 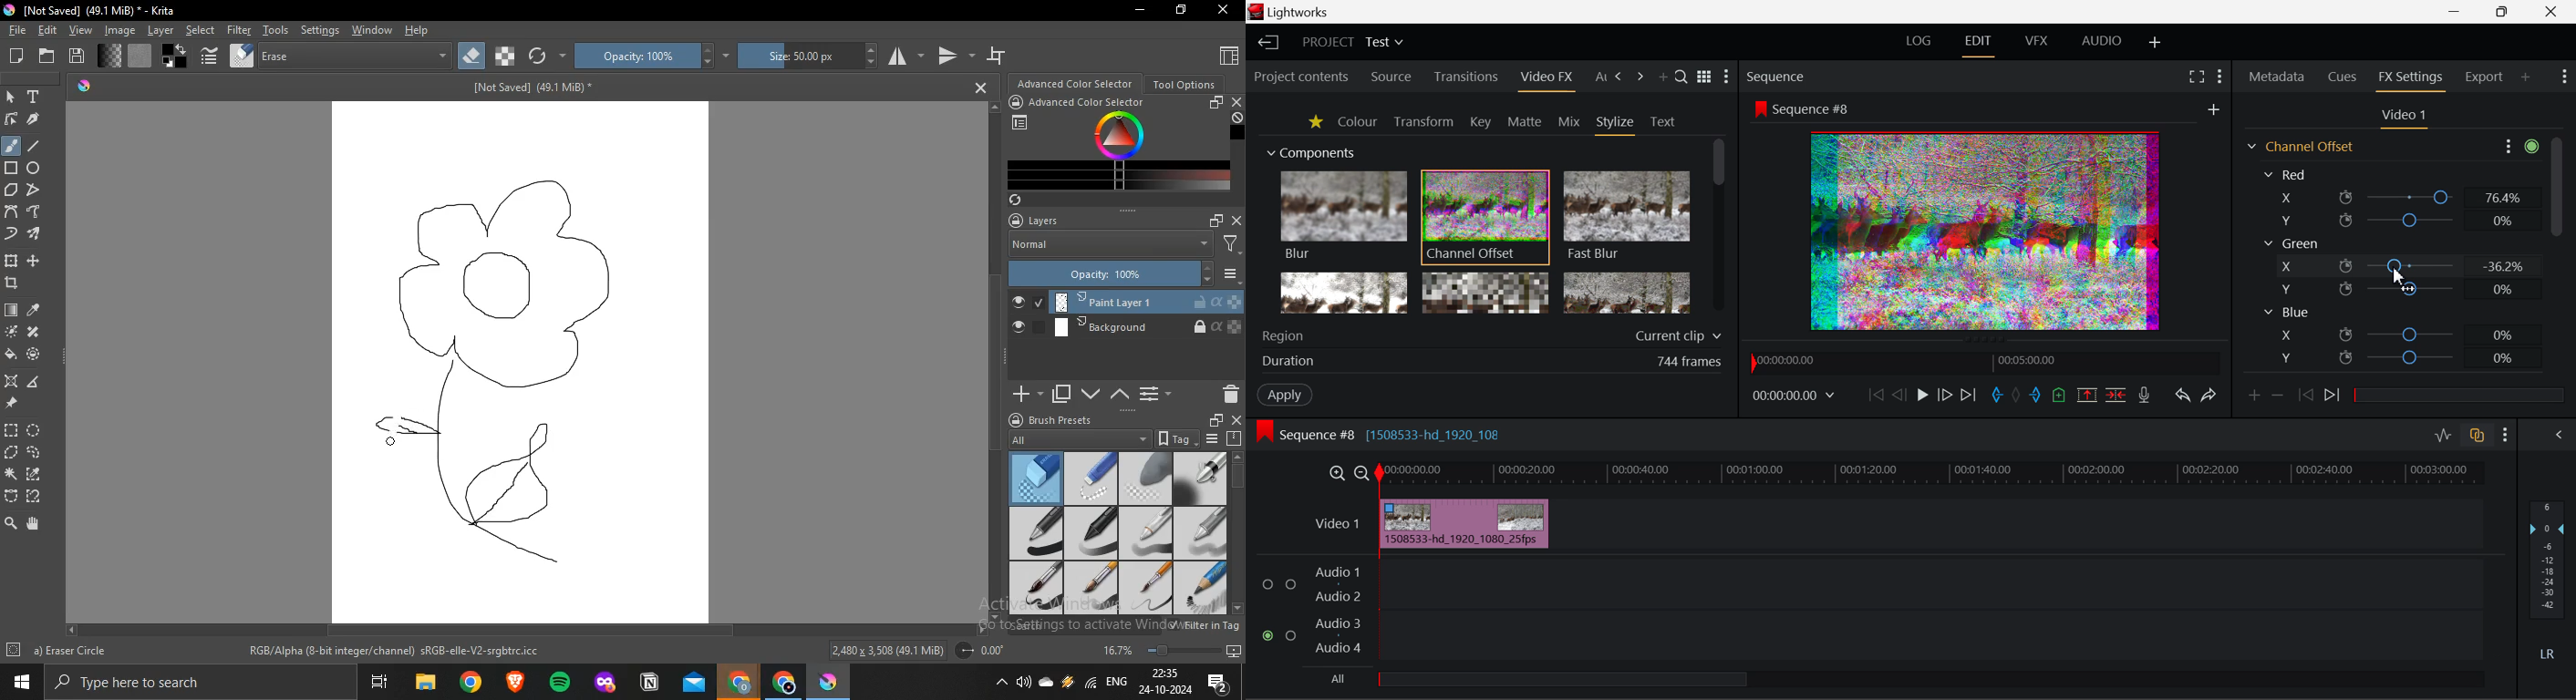 What do you see at coordinates (78, 56) in the screenshot?
I see `save ` at bounding box center [78, 56].